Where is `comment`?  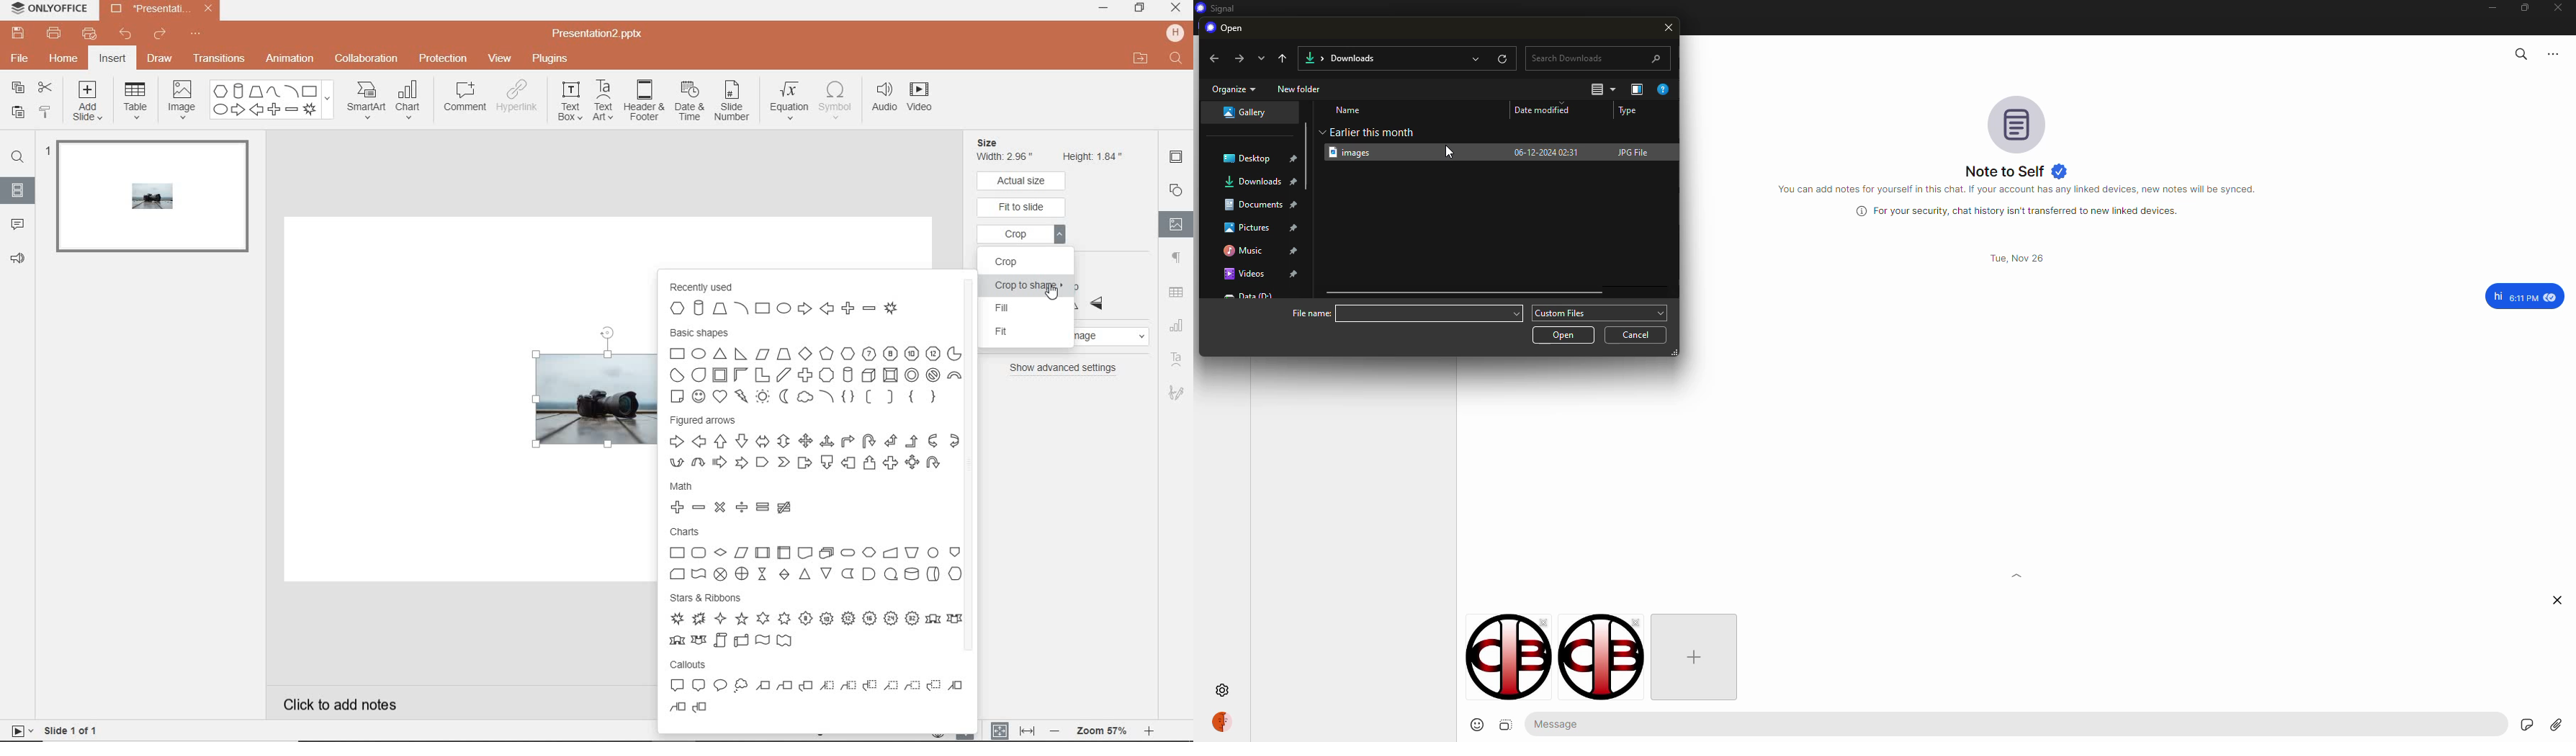
comment is located at coordinates (18, 225).